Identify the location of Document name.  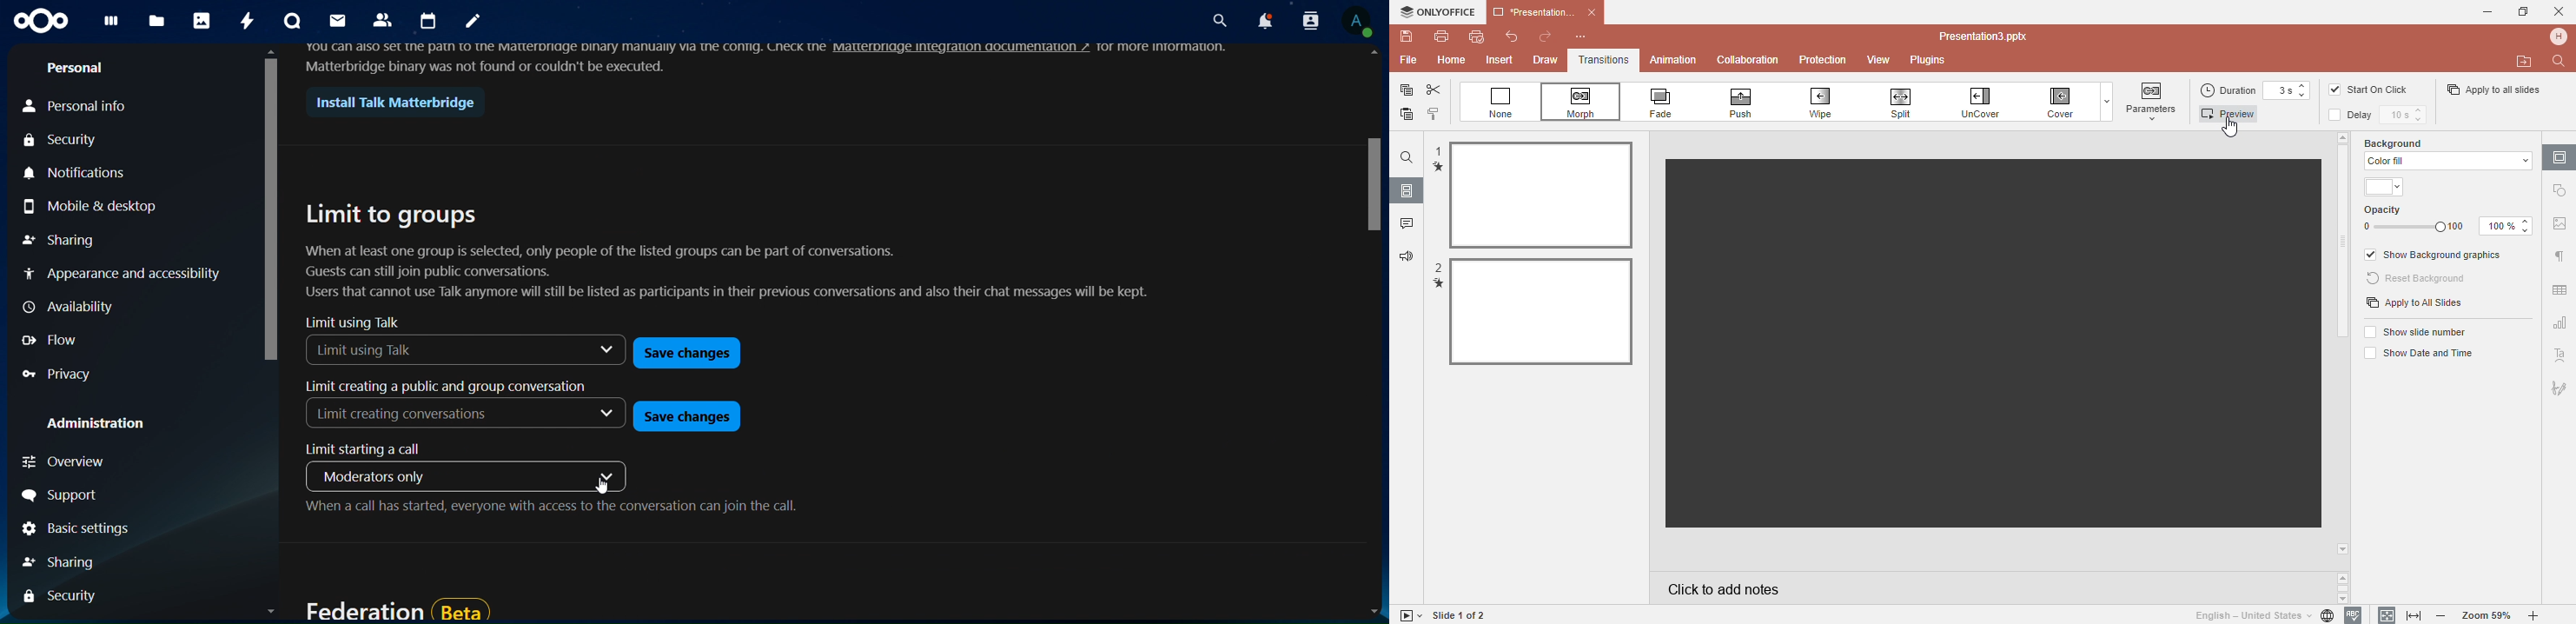
(1544, 10).